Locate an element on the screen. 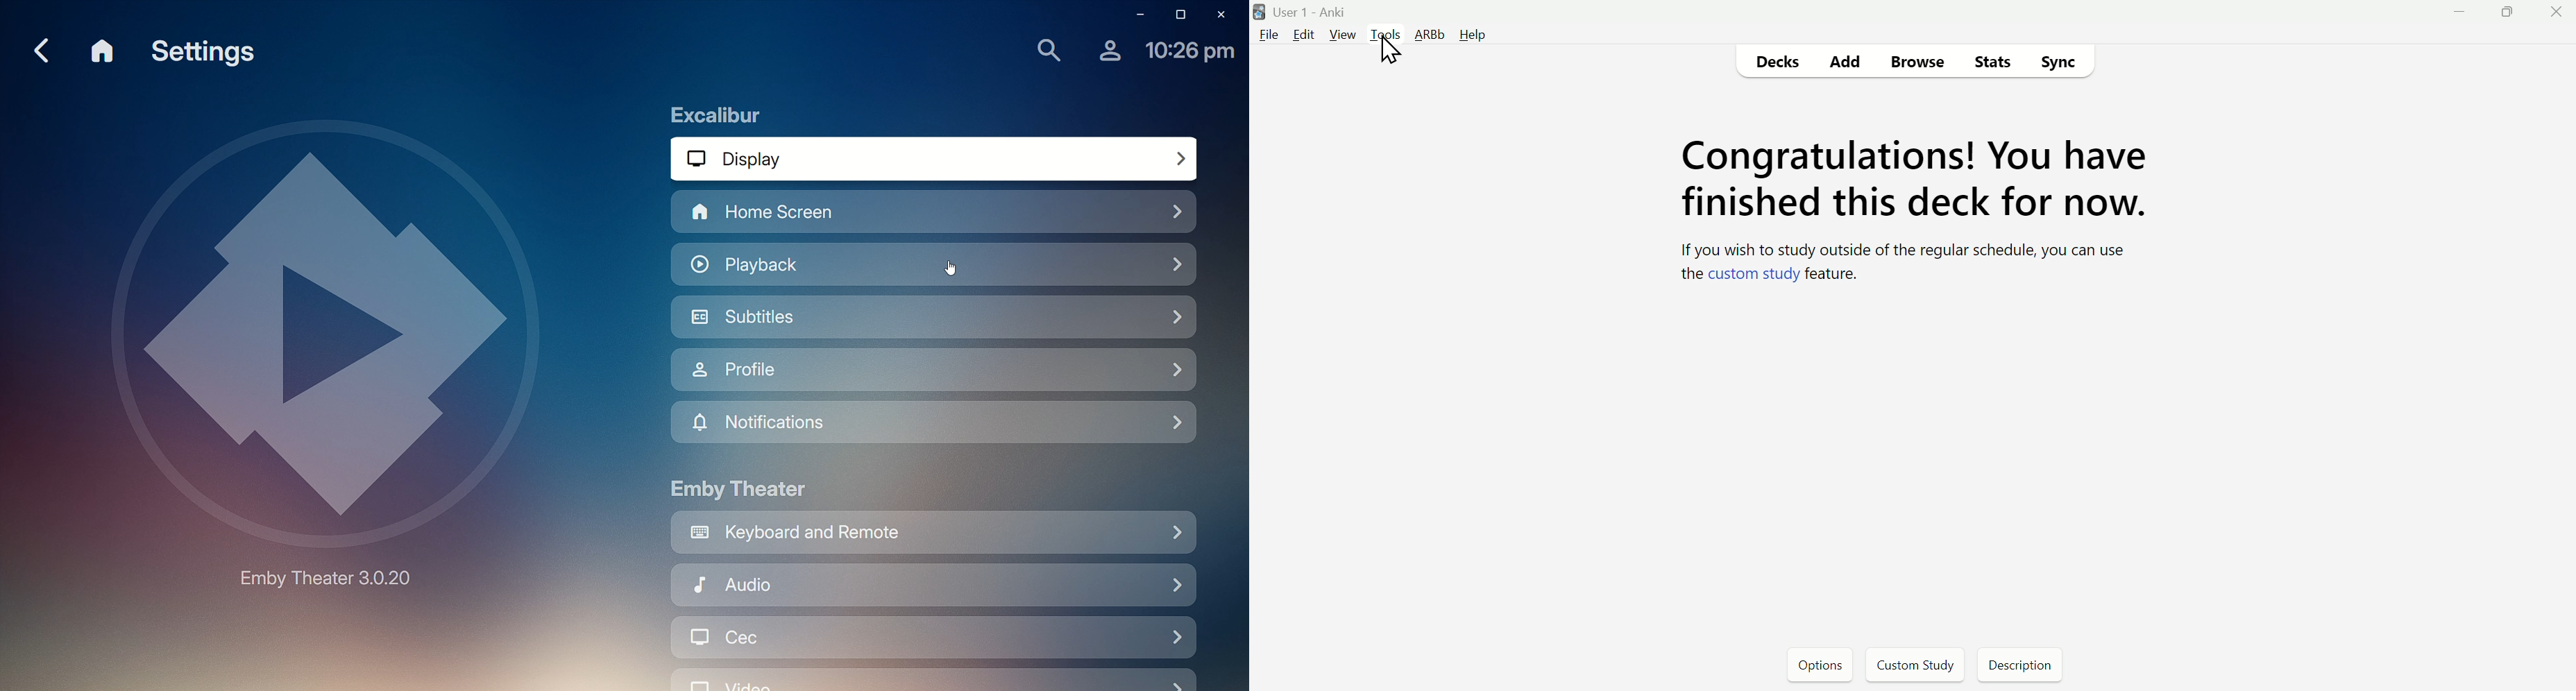 Image resolution: width=2576 pixels, height=700 pixels. Maximize is located at coordinates (2511, 11).